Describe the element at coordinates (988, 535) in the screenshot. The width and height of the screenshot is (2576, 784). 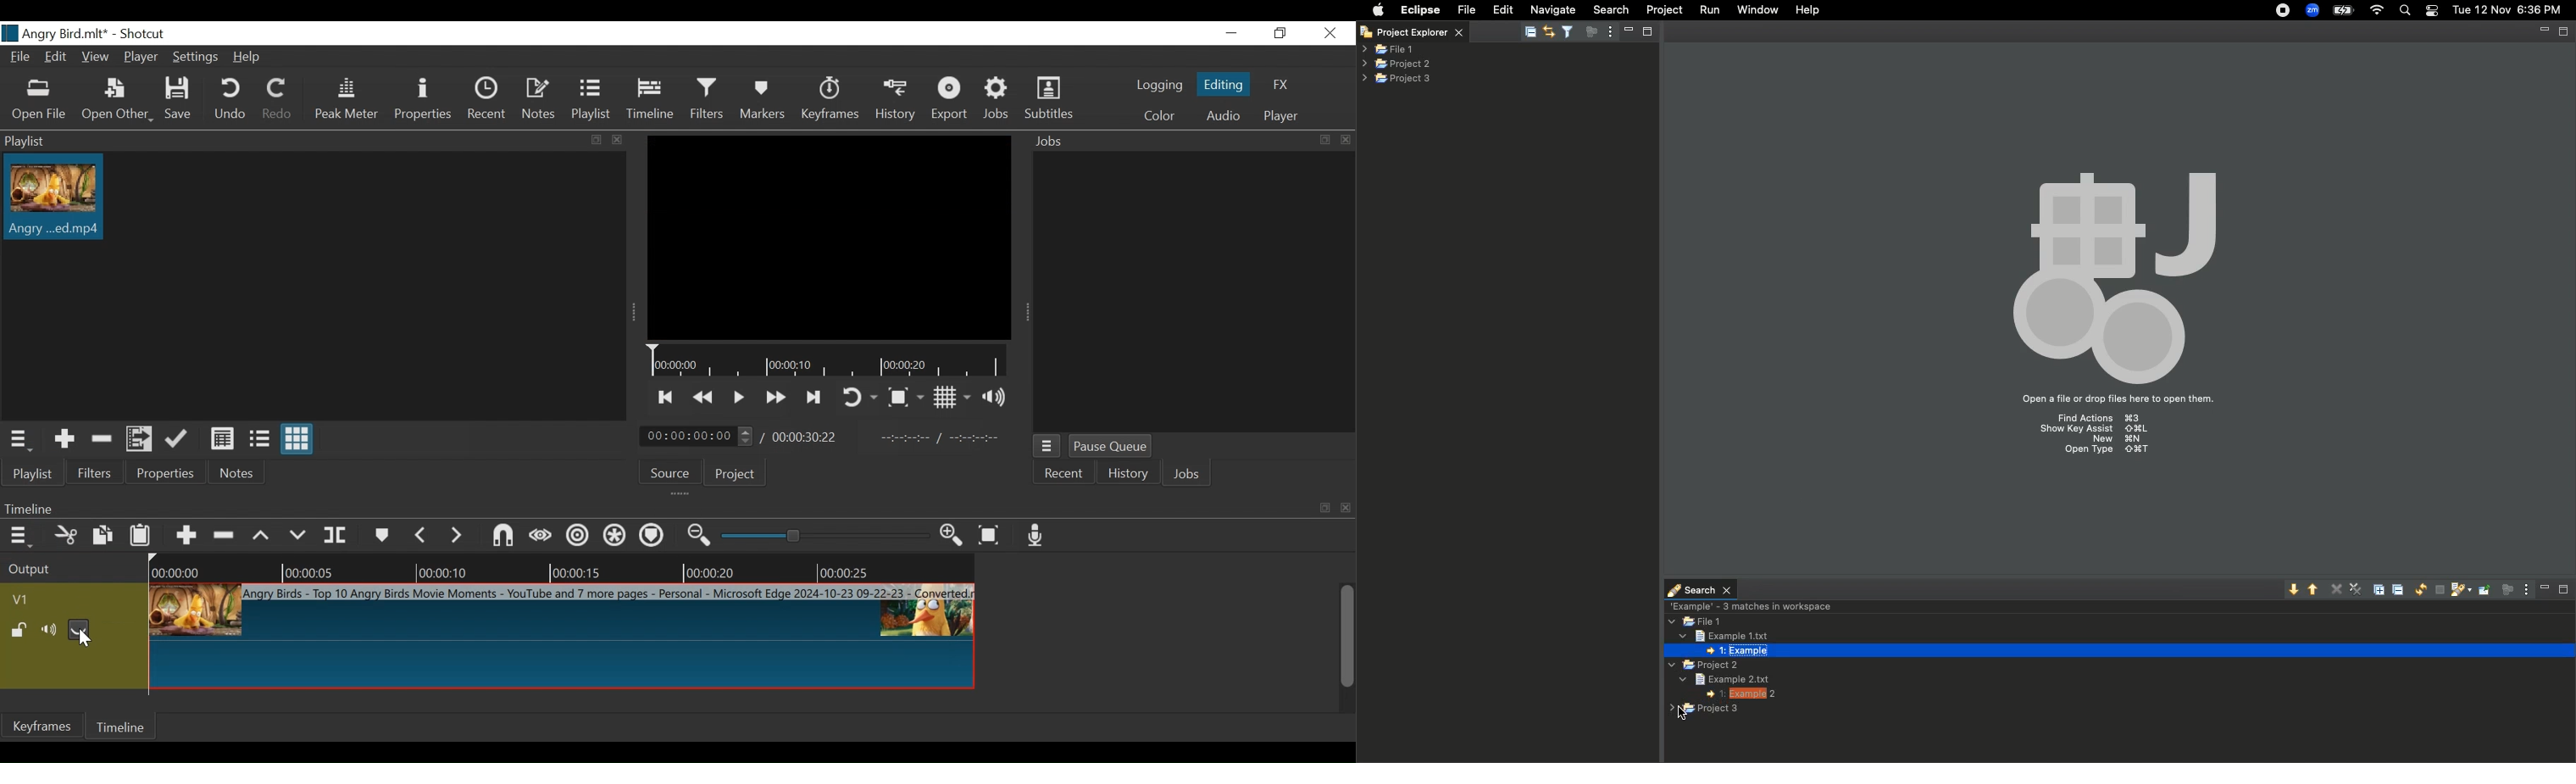
I see `Zoom timeline fit` at that location.